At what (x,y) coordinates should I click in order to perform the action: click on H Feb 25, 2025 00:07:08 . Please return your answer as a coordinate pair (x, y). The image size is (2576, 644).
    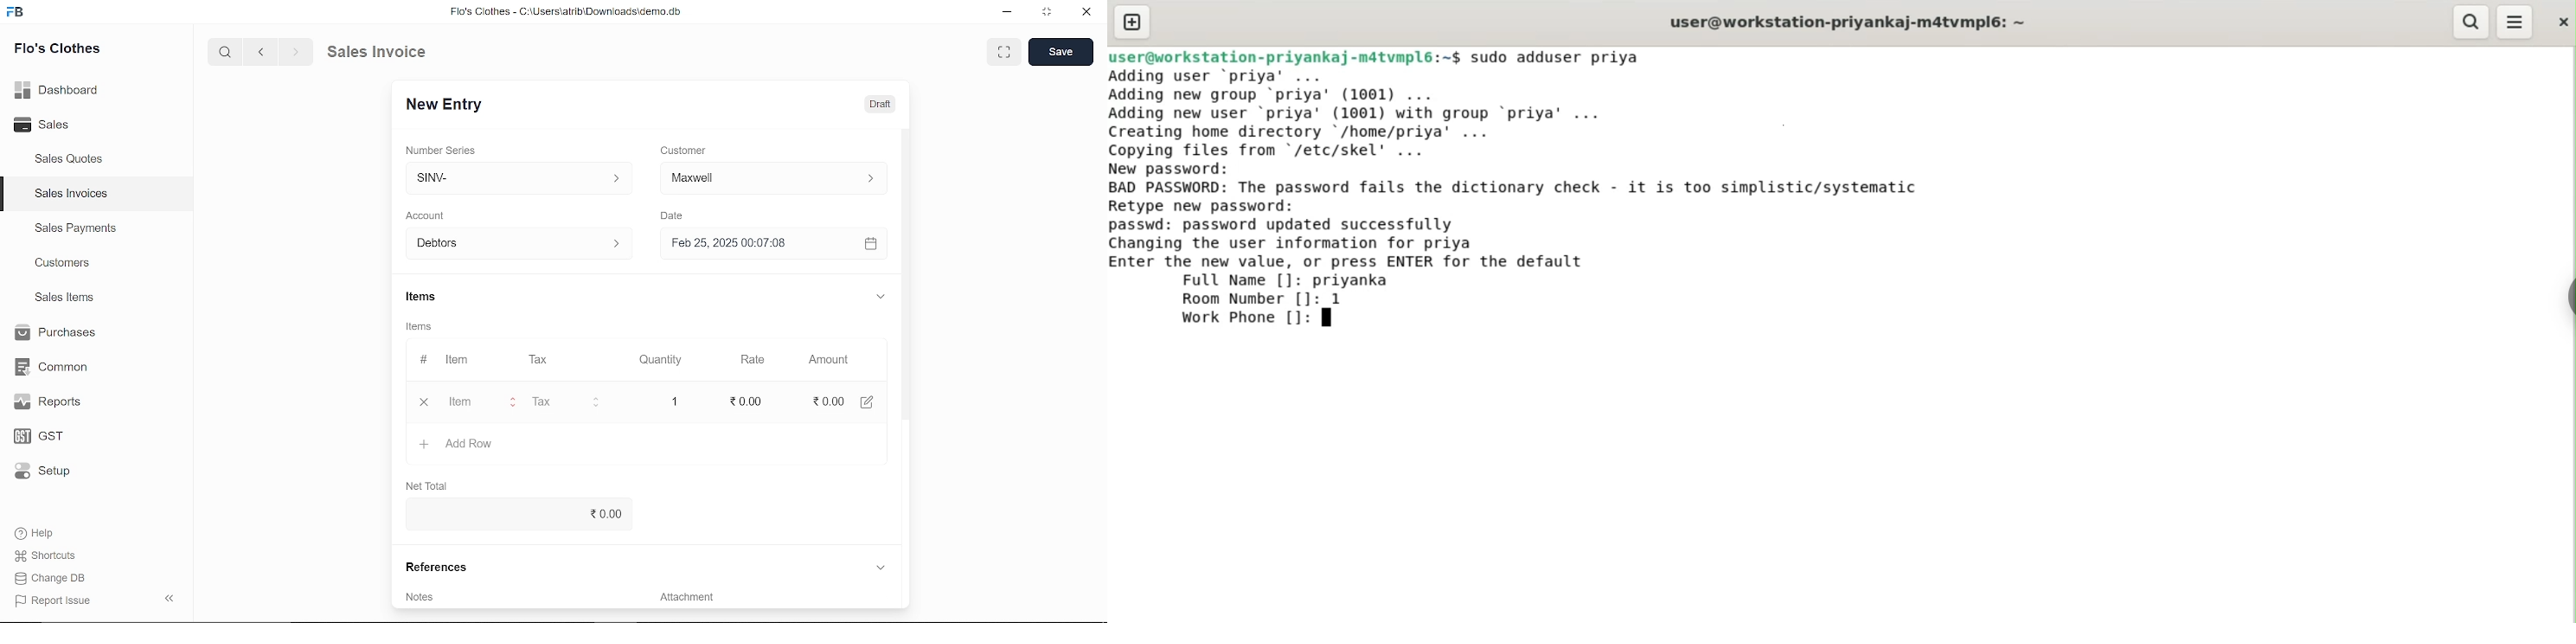
    Looking at the image, I should click on (758, 244).